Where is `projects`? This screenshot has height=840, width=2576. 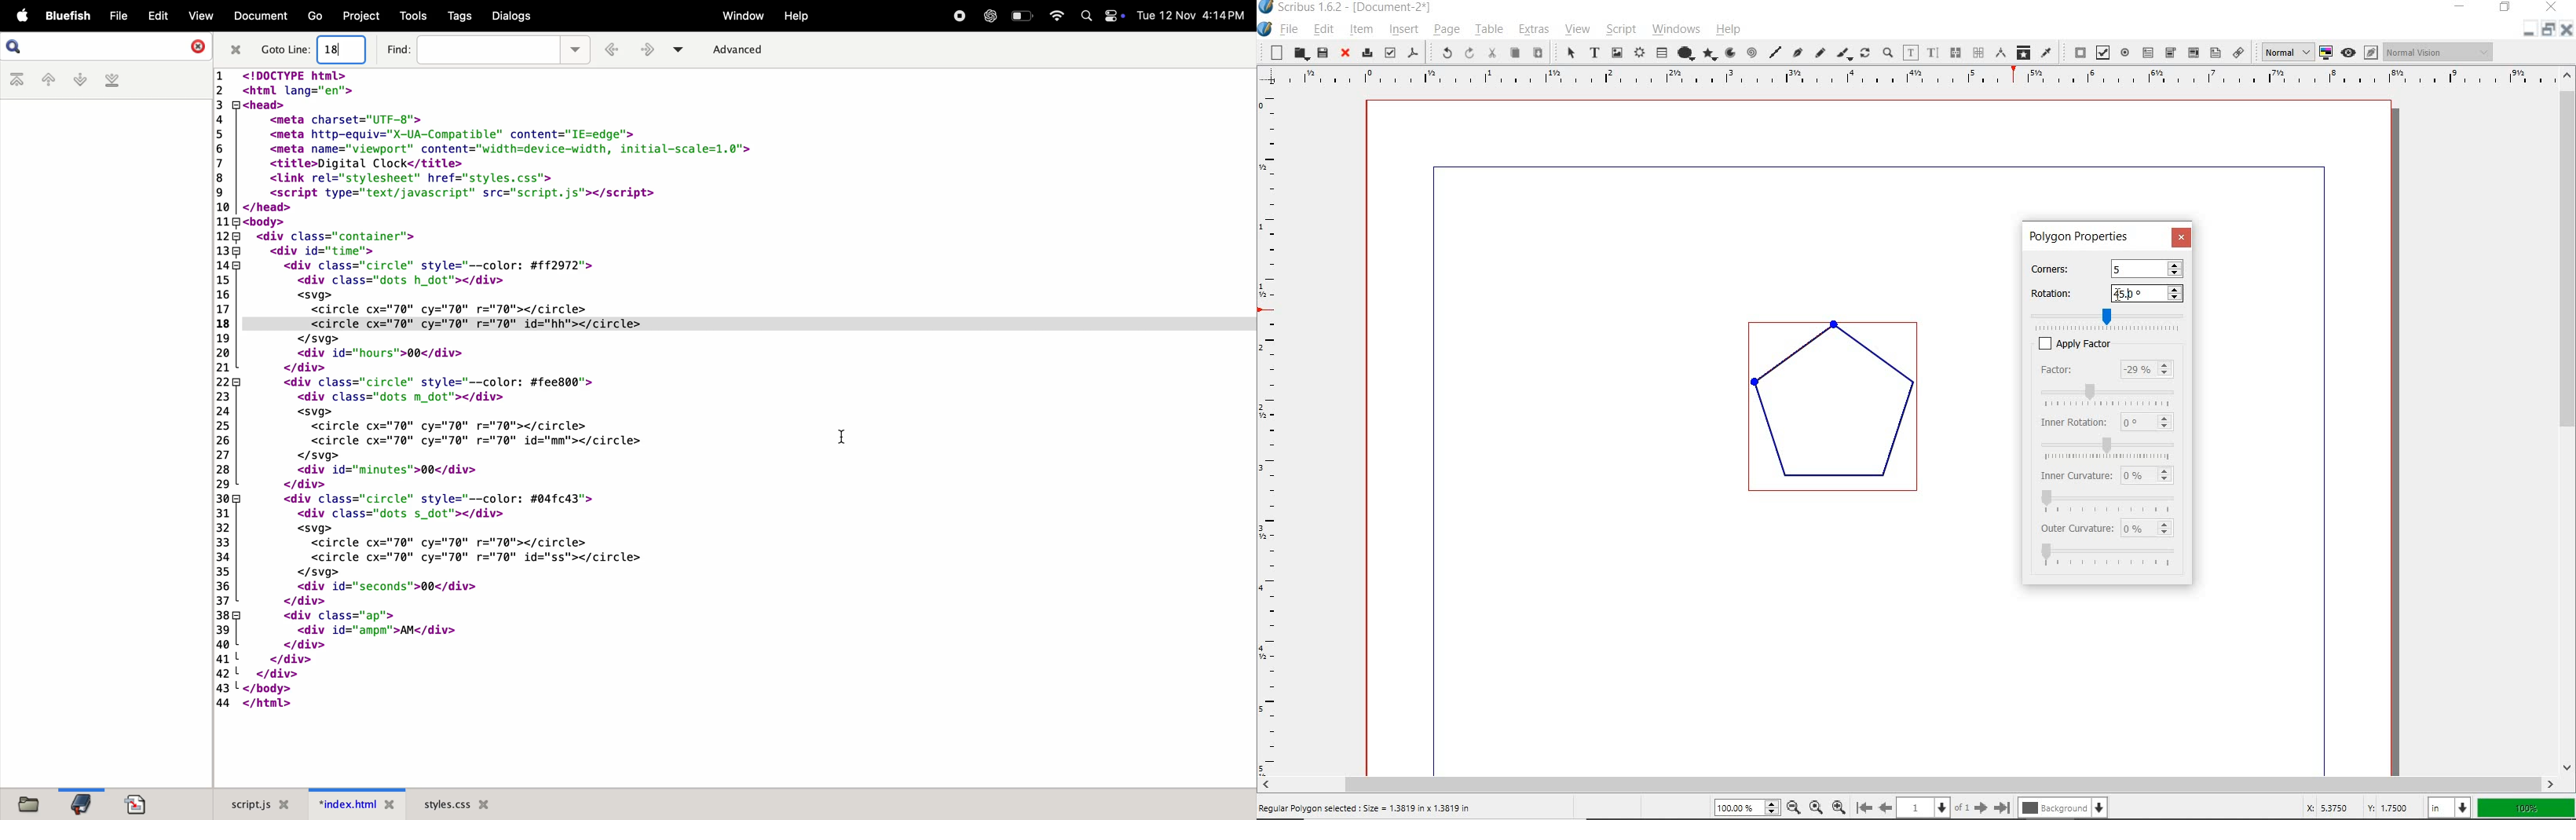 projects is located at coordinates (359, 15).